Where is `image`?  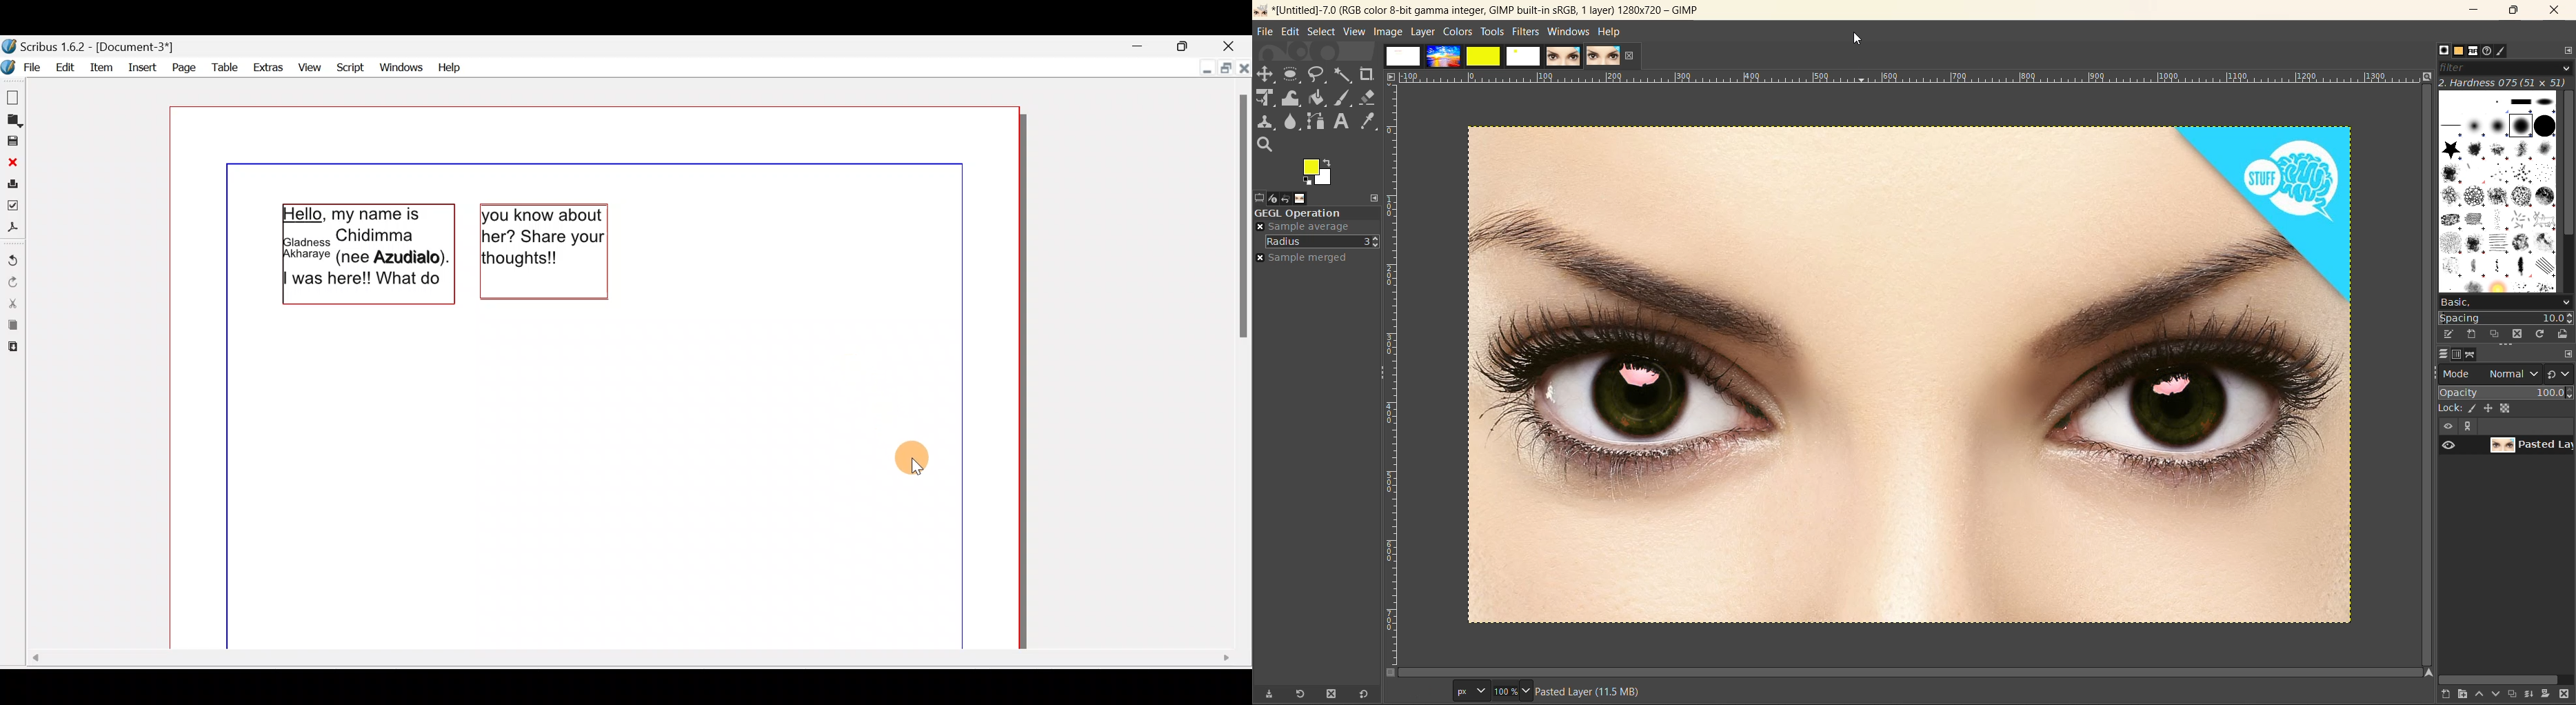 image is located at coordinates (1385, 32).